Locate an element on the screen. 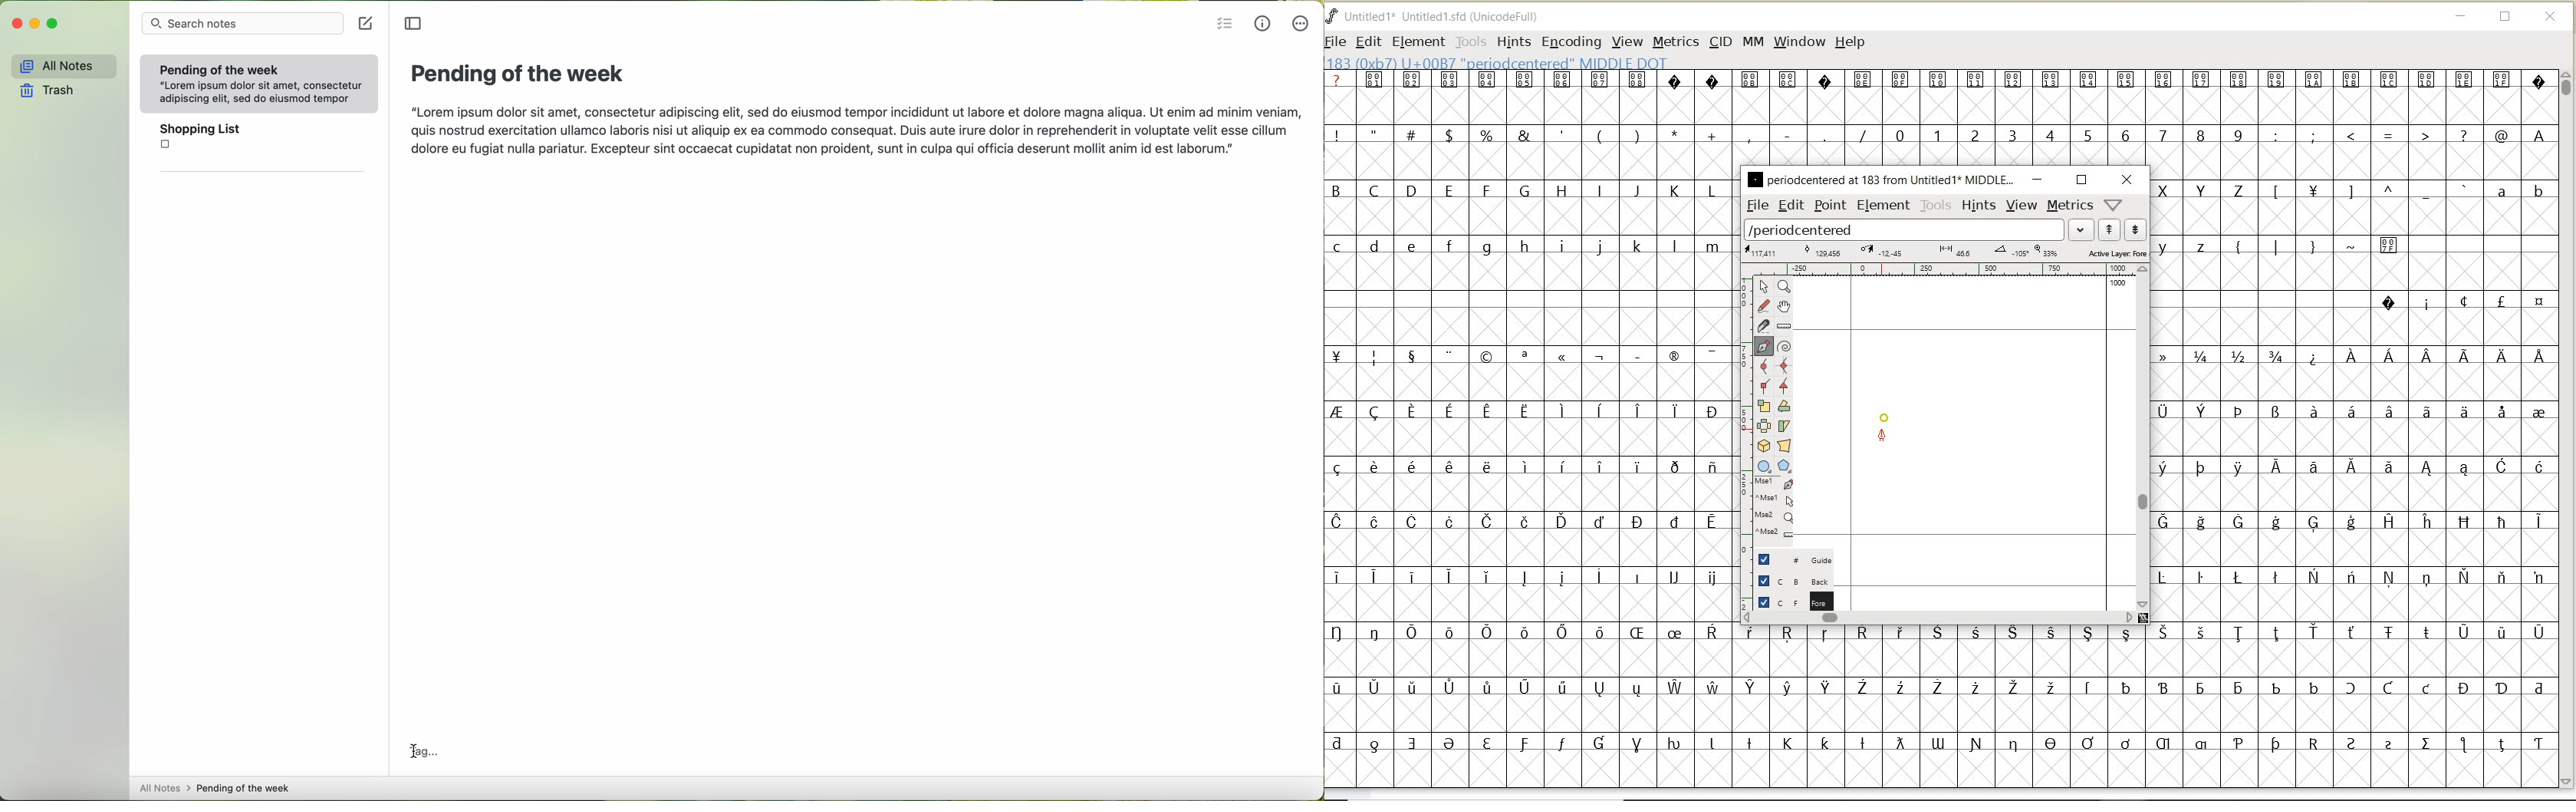 Image resolution: width=2576 pixels, height=812 pixels. polygon or star is located at coordinates (1786, 466).